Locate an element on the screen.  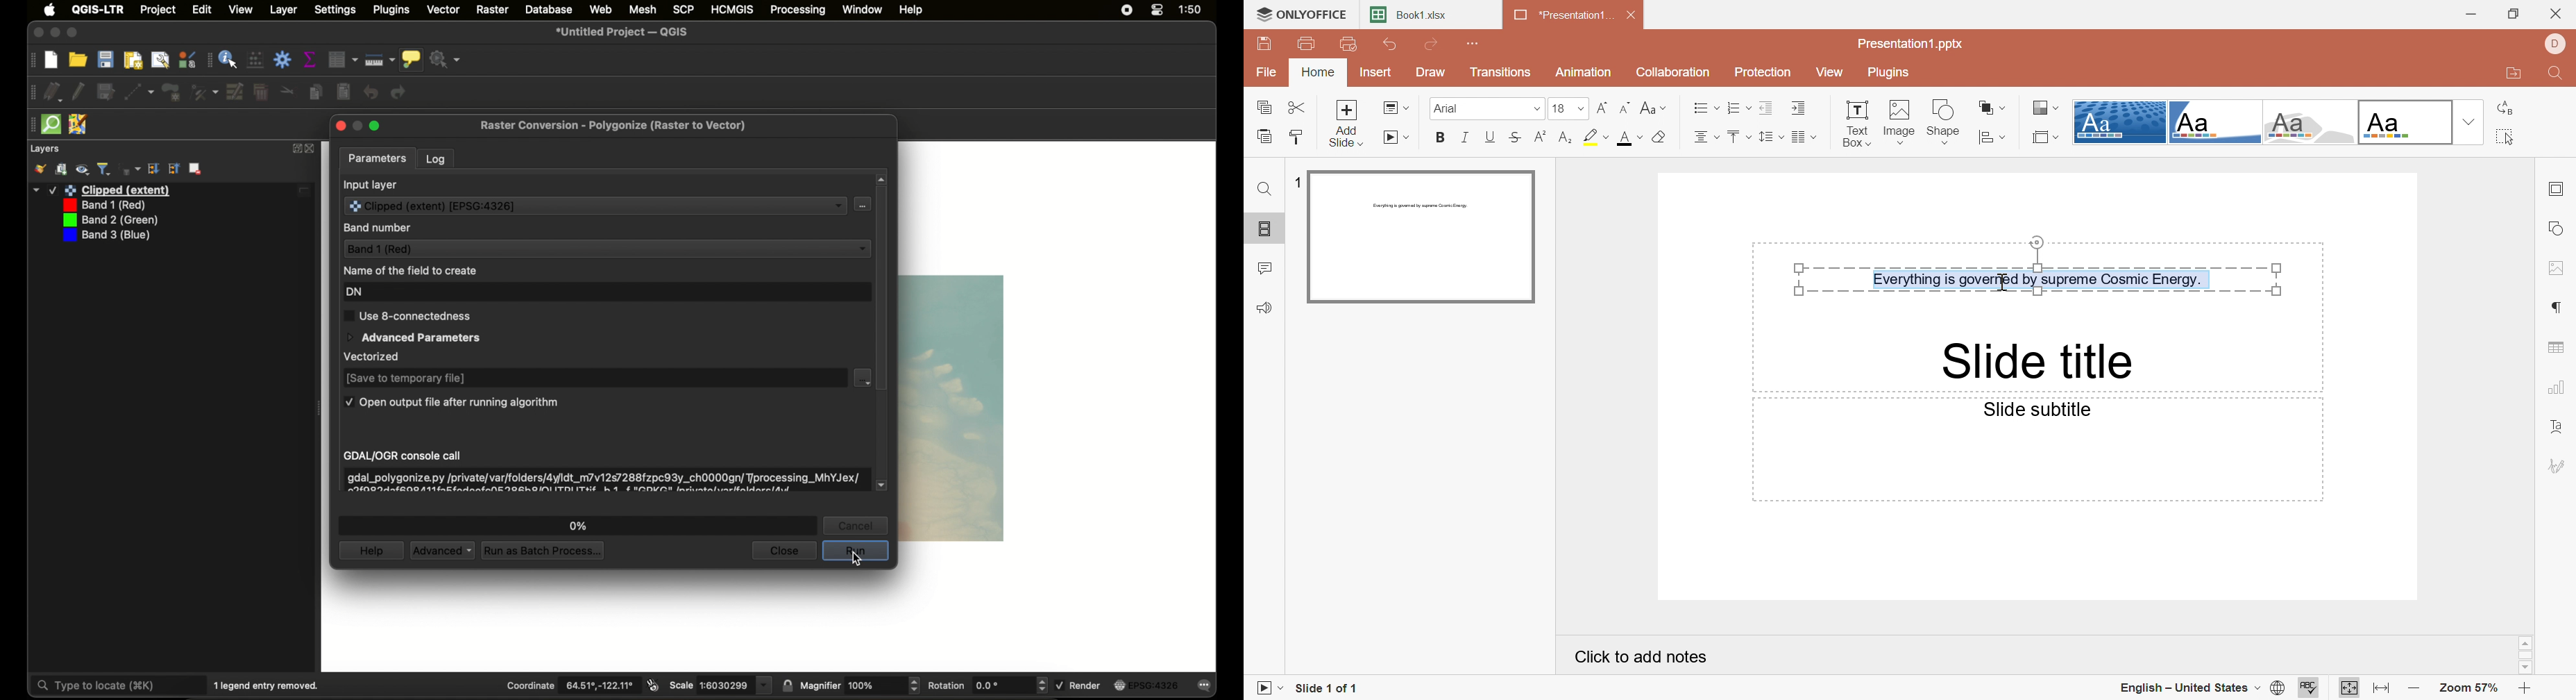
Comments is located at coordinates (1265, 267).